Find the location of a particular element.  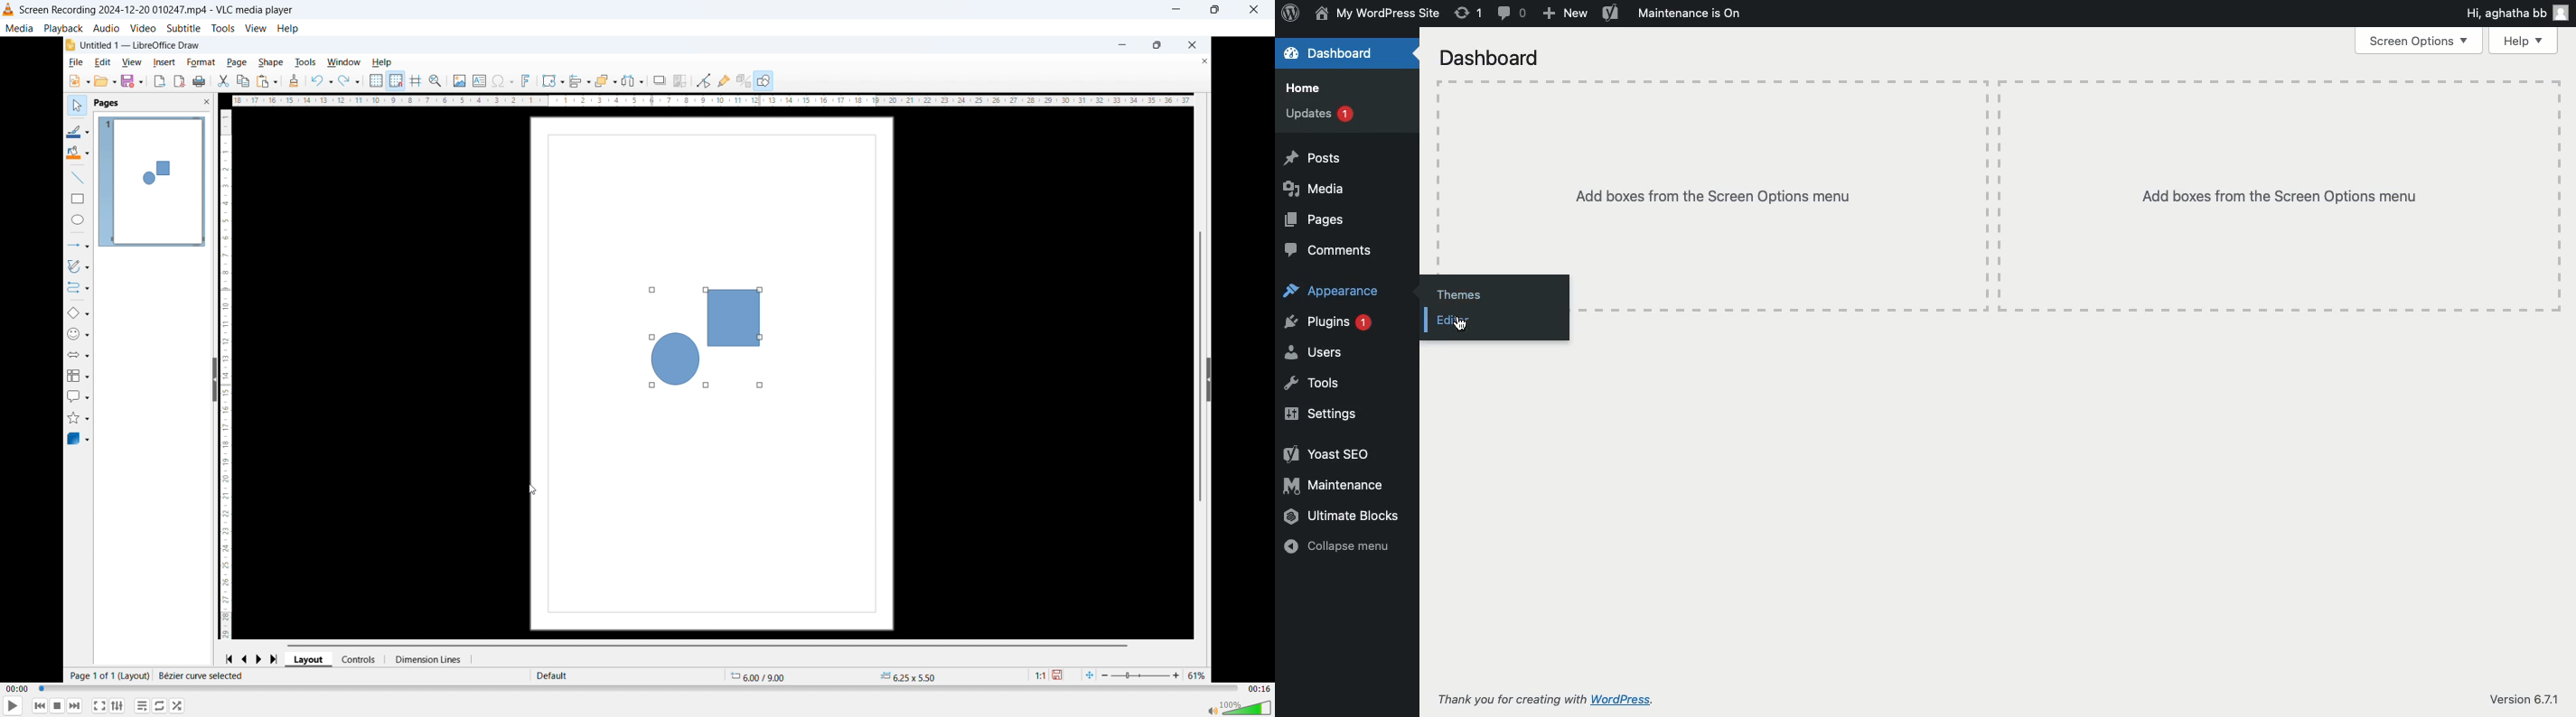

Screen Recording 2024-12-20 010247.mp4 - VLC media player is located at coordinates (159, 10).